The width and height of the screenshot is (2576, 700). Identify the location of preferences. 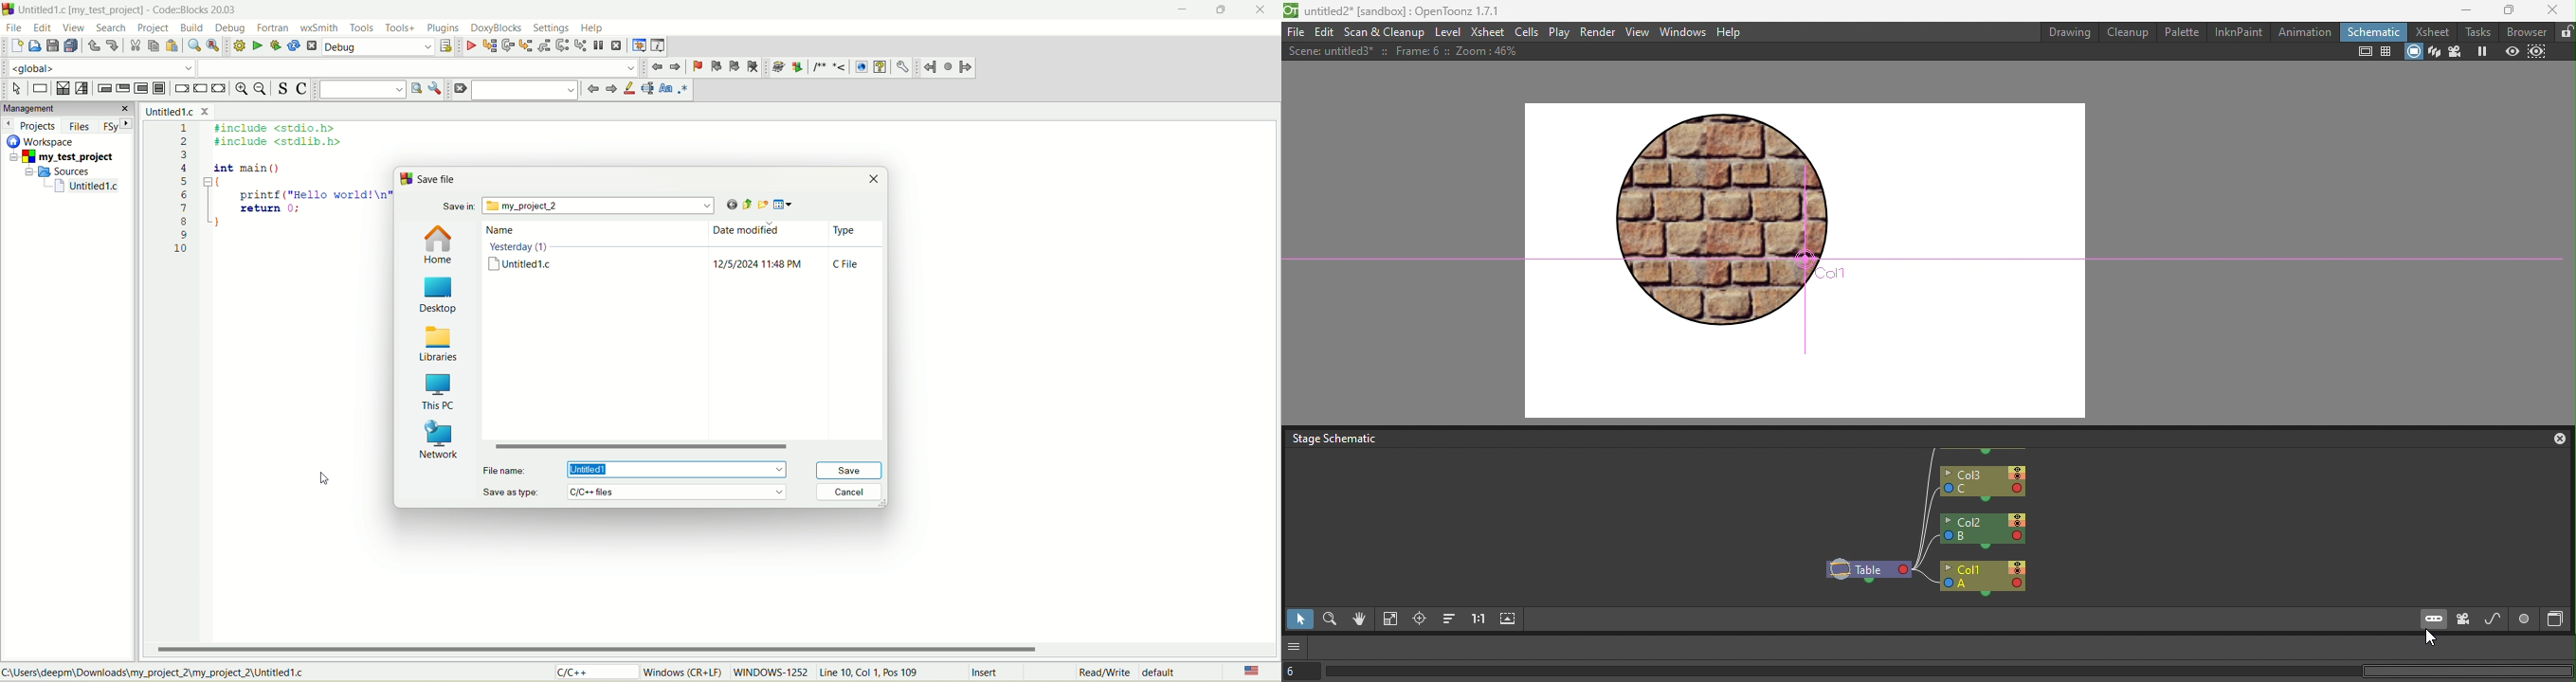
(902, 67).